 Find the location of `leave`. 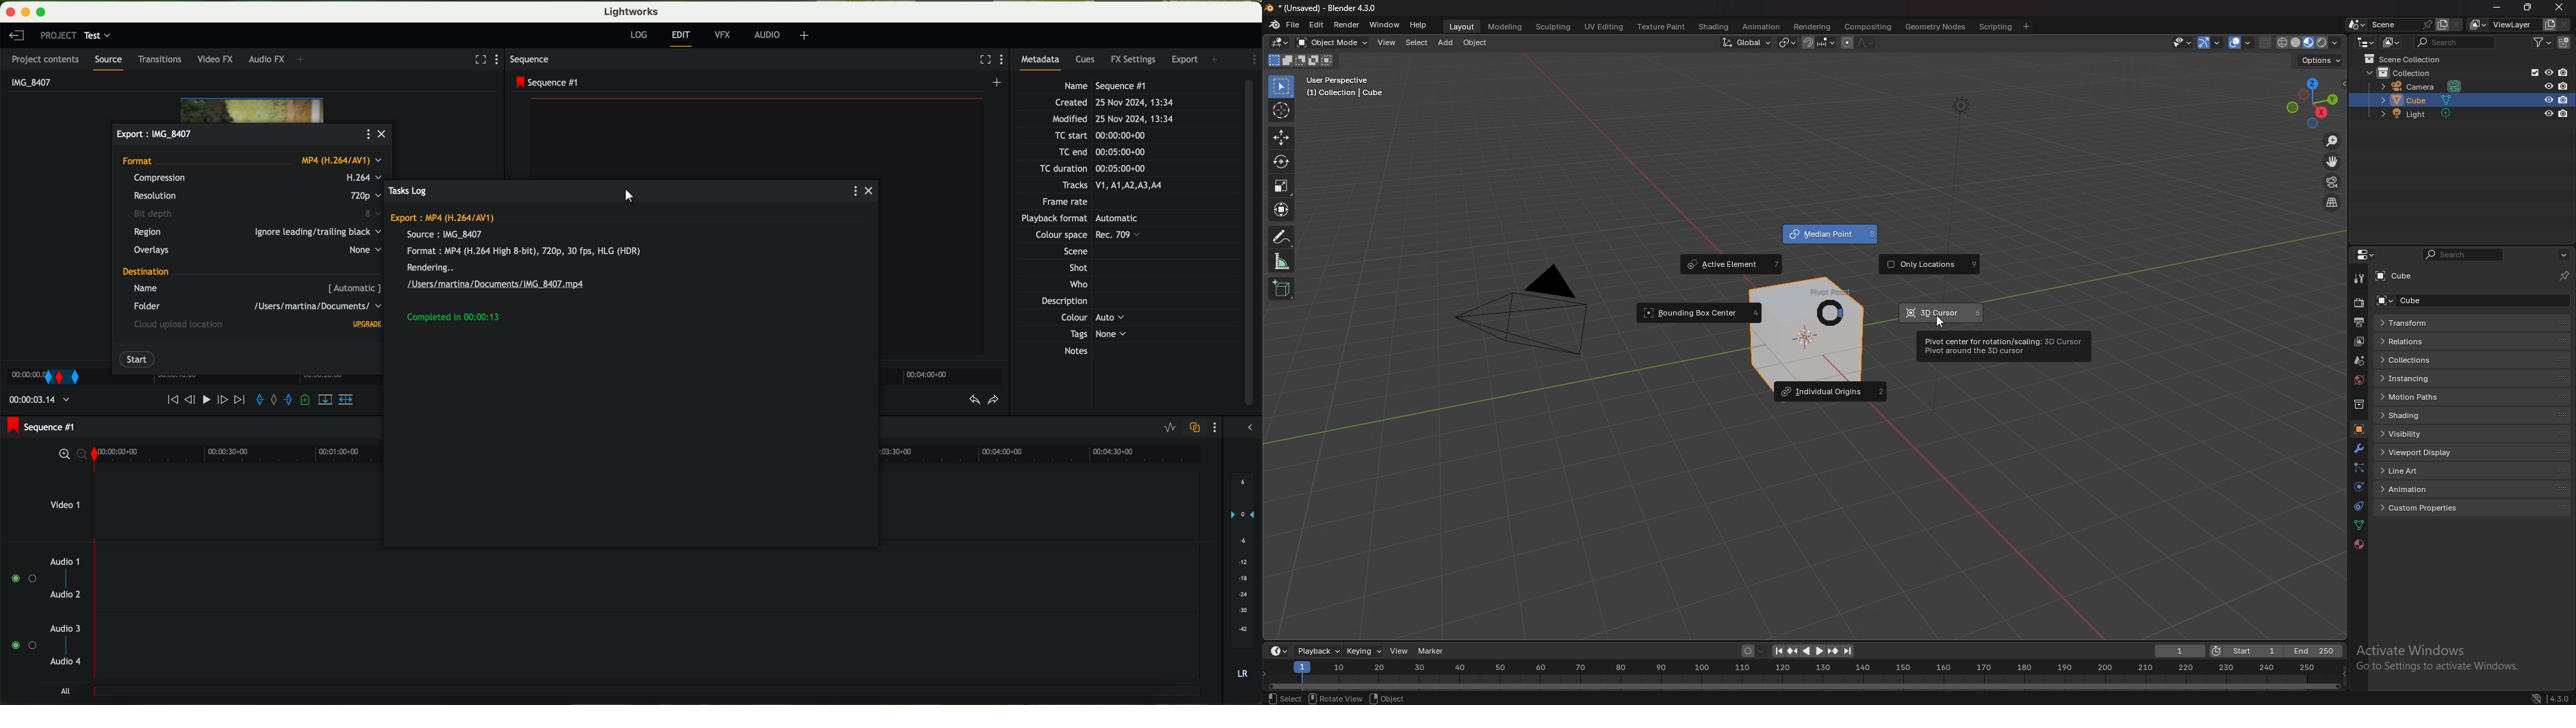

leave is located at coordinates (15, 35).